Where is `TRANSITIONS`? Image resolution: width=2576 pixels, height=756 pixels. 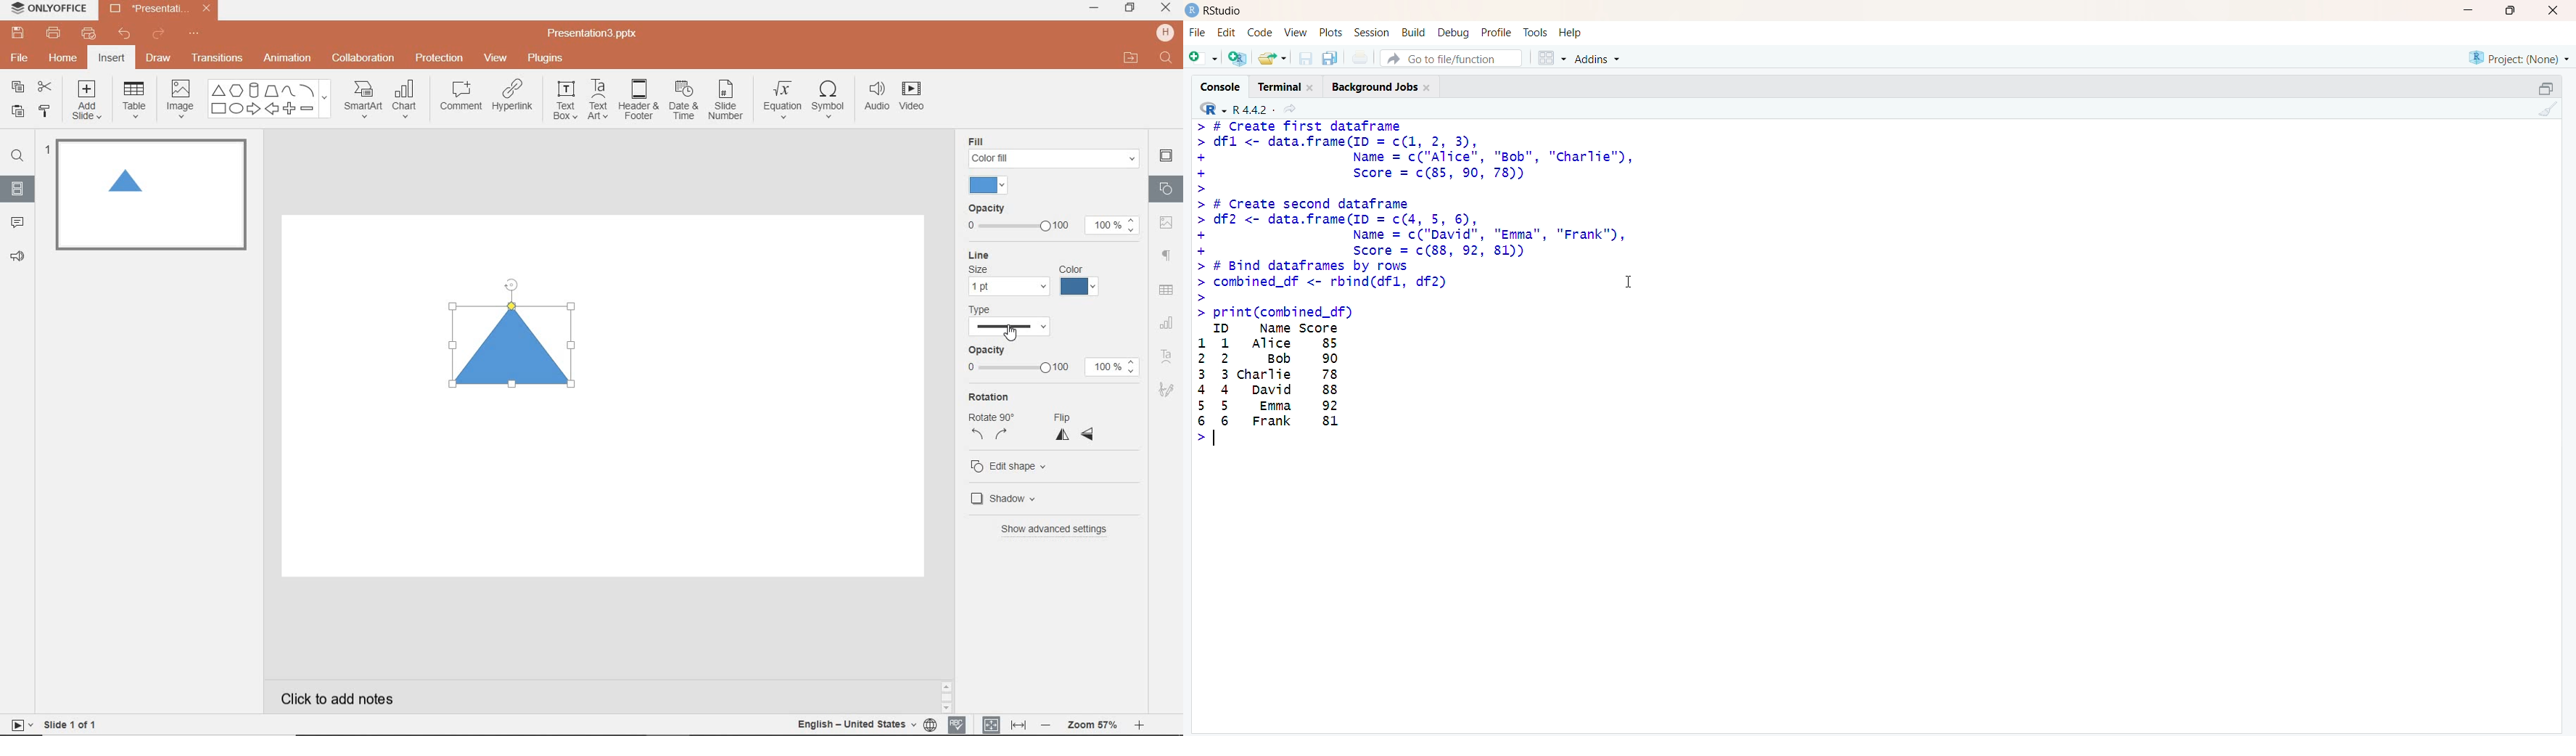 TRANSITIONS is located at coordinates (219, 58).